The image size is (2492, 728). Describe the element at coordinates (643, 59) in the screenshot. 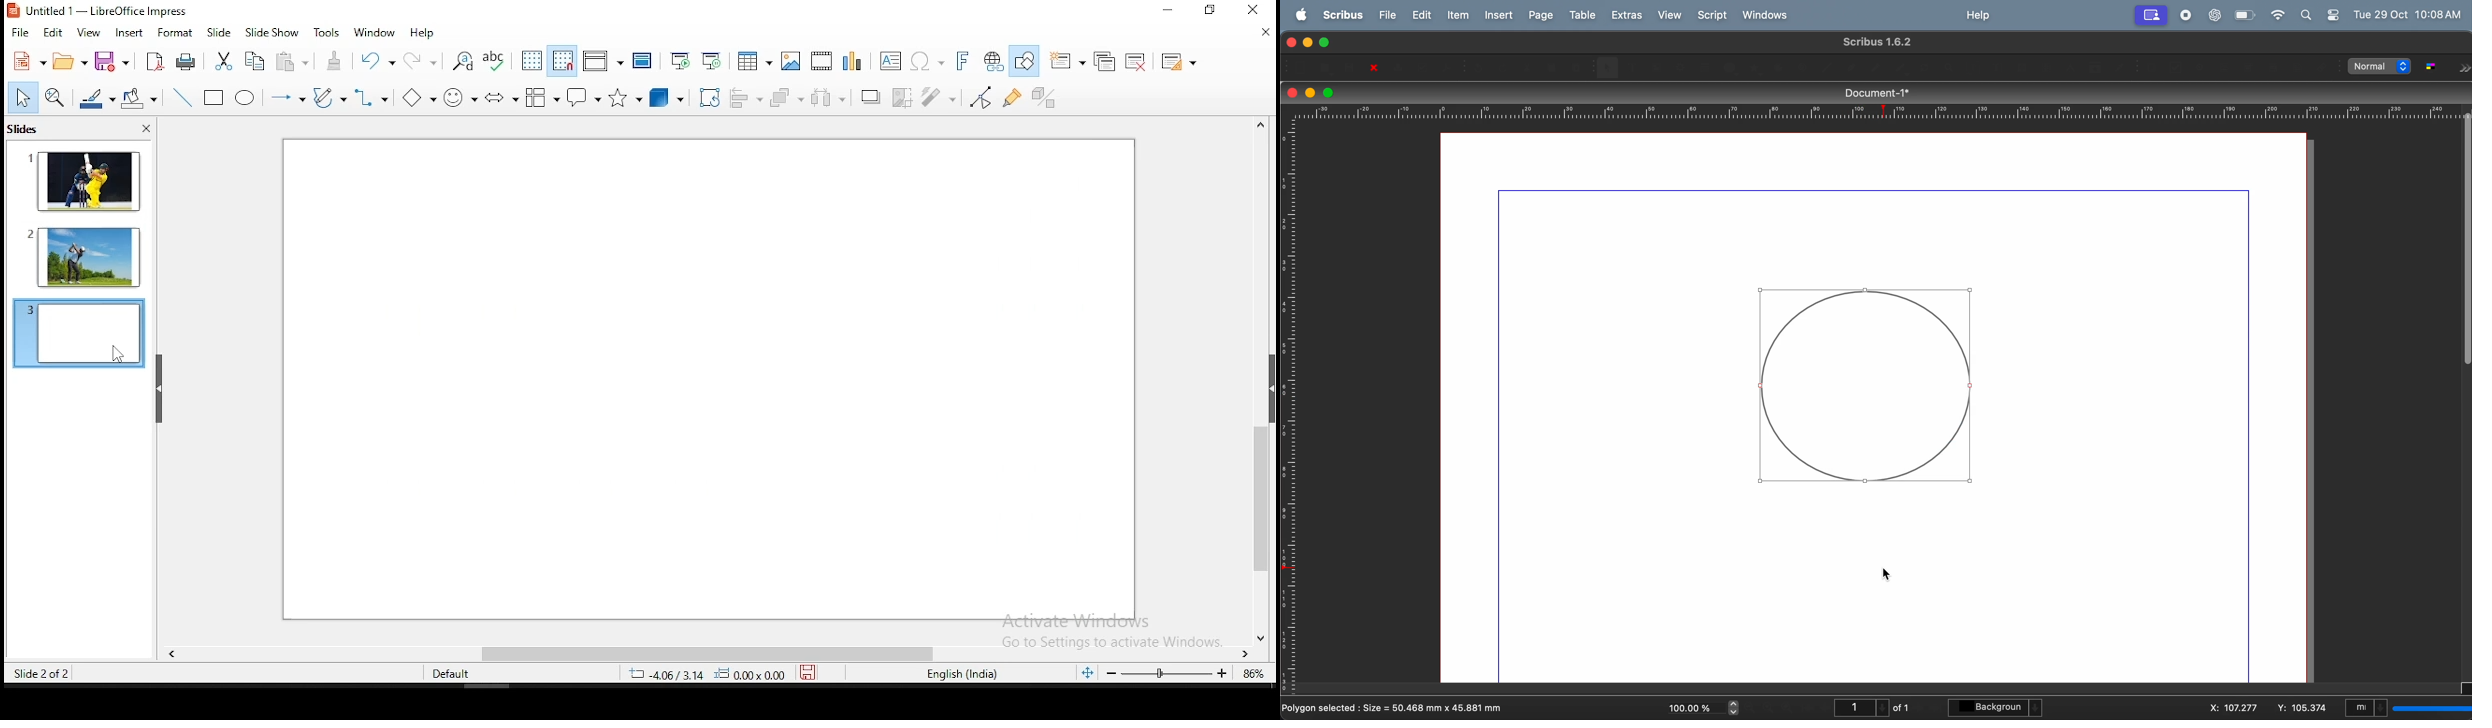

I see `master slide` at that location.